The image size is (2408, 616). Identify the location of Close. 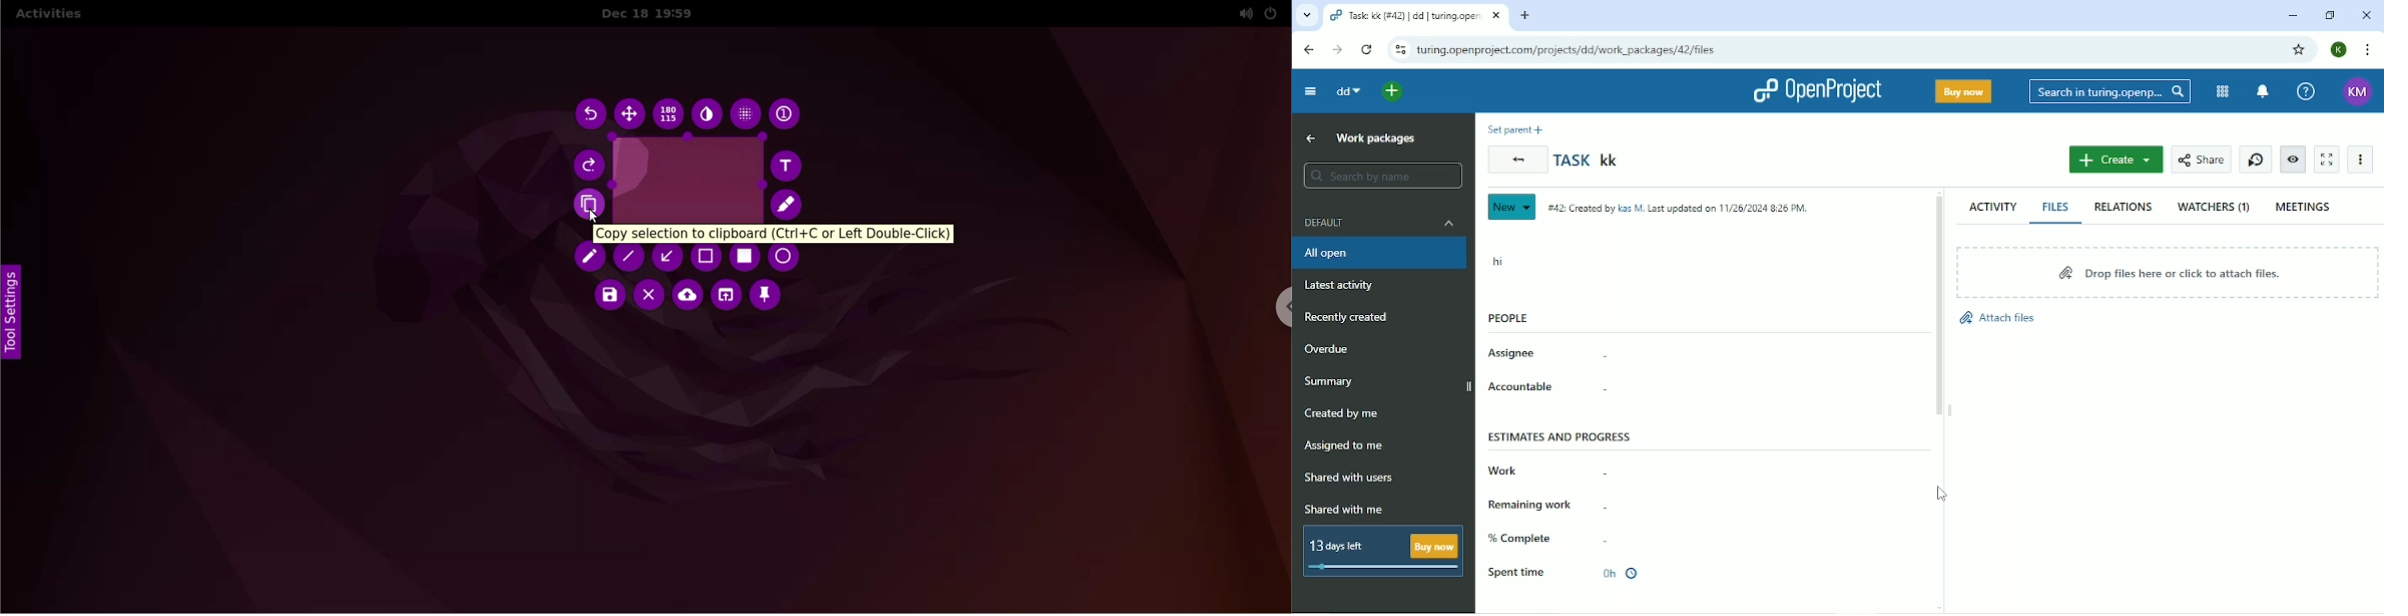
(2368, 15).